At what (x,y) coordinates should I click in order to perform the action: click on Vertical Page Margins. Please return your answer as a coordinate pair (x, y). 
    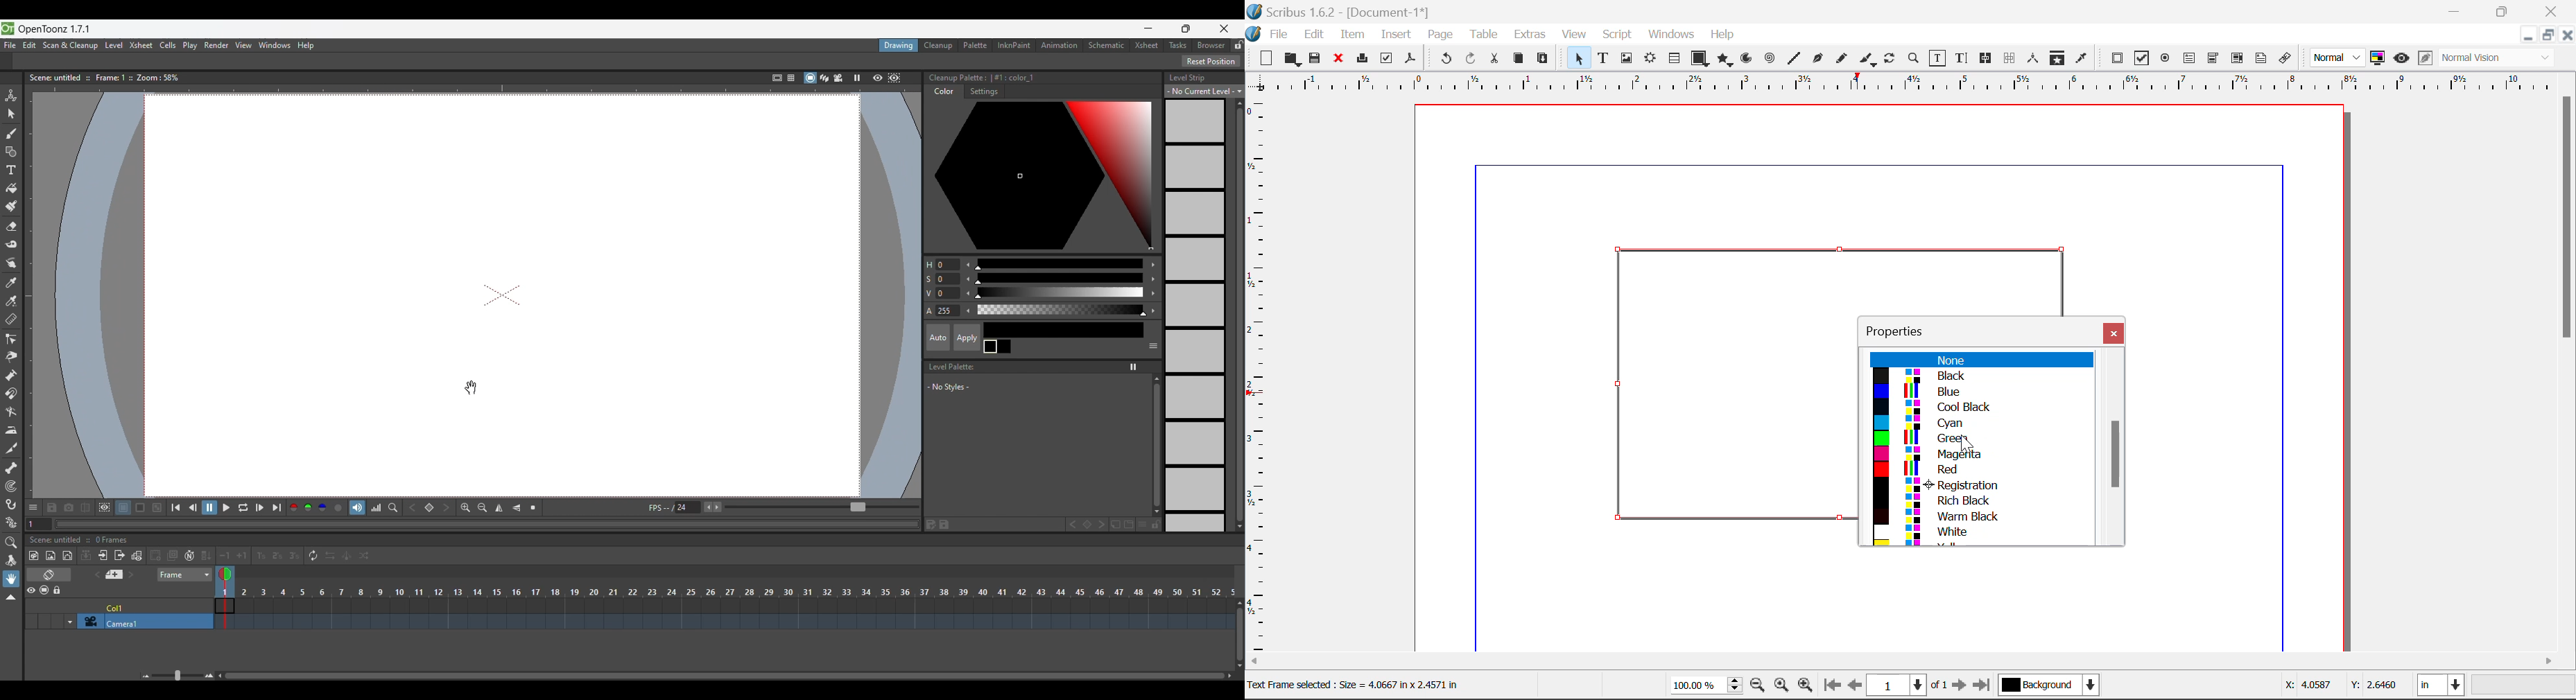
    Looking at the image, I should click on (1917, 83).